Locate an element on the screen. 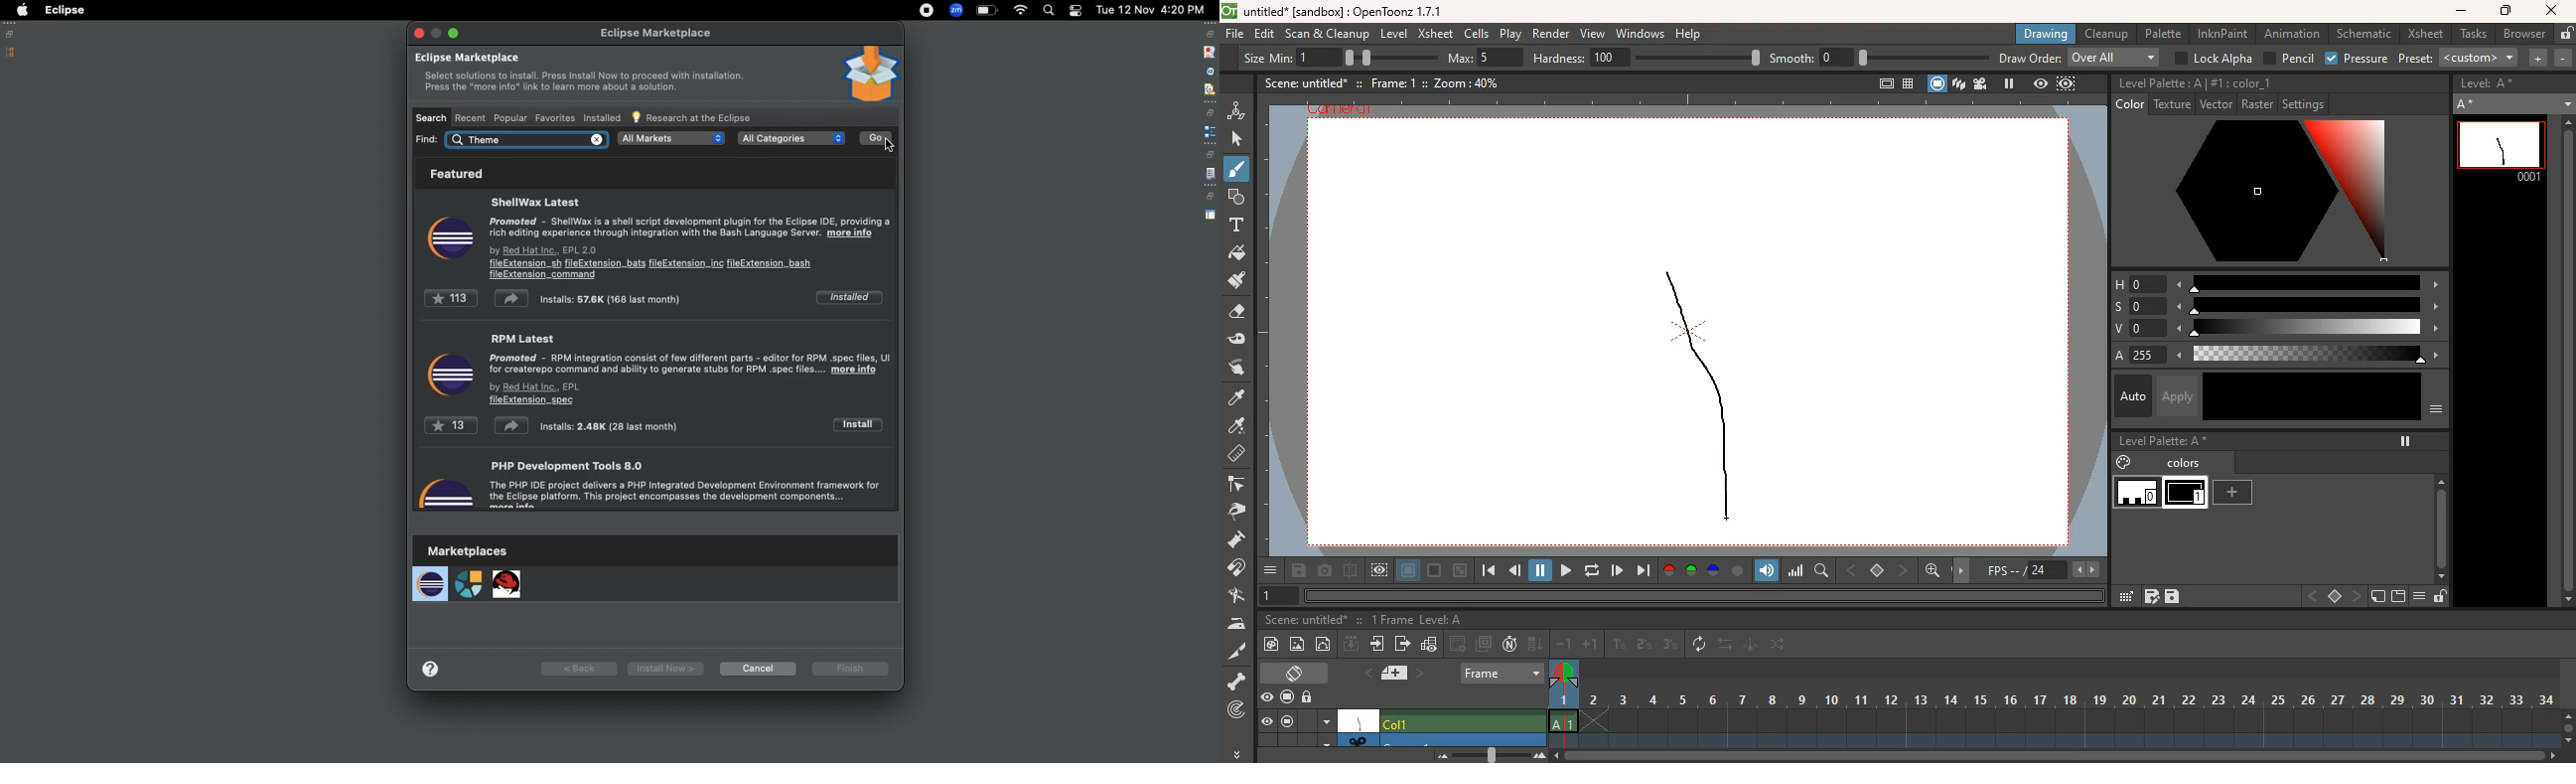 This screenshot has height=784, width=2576. Icon is located at coordinates (870, 74).